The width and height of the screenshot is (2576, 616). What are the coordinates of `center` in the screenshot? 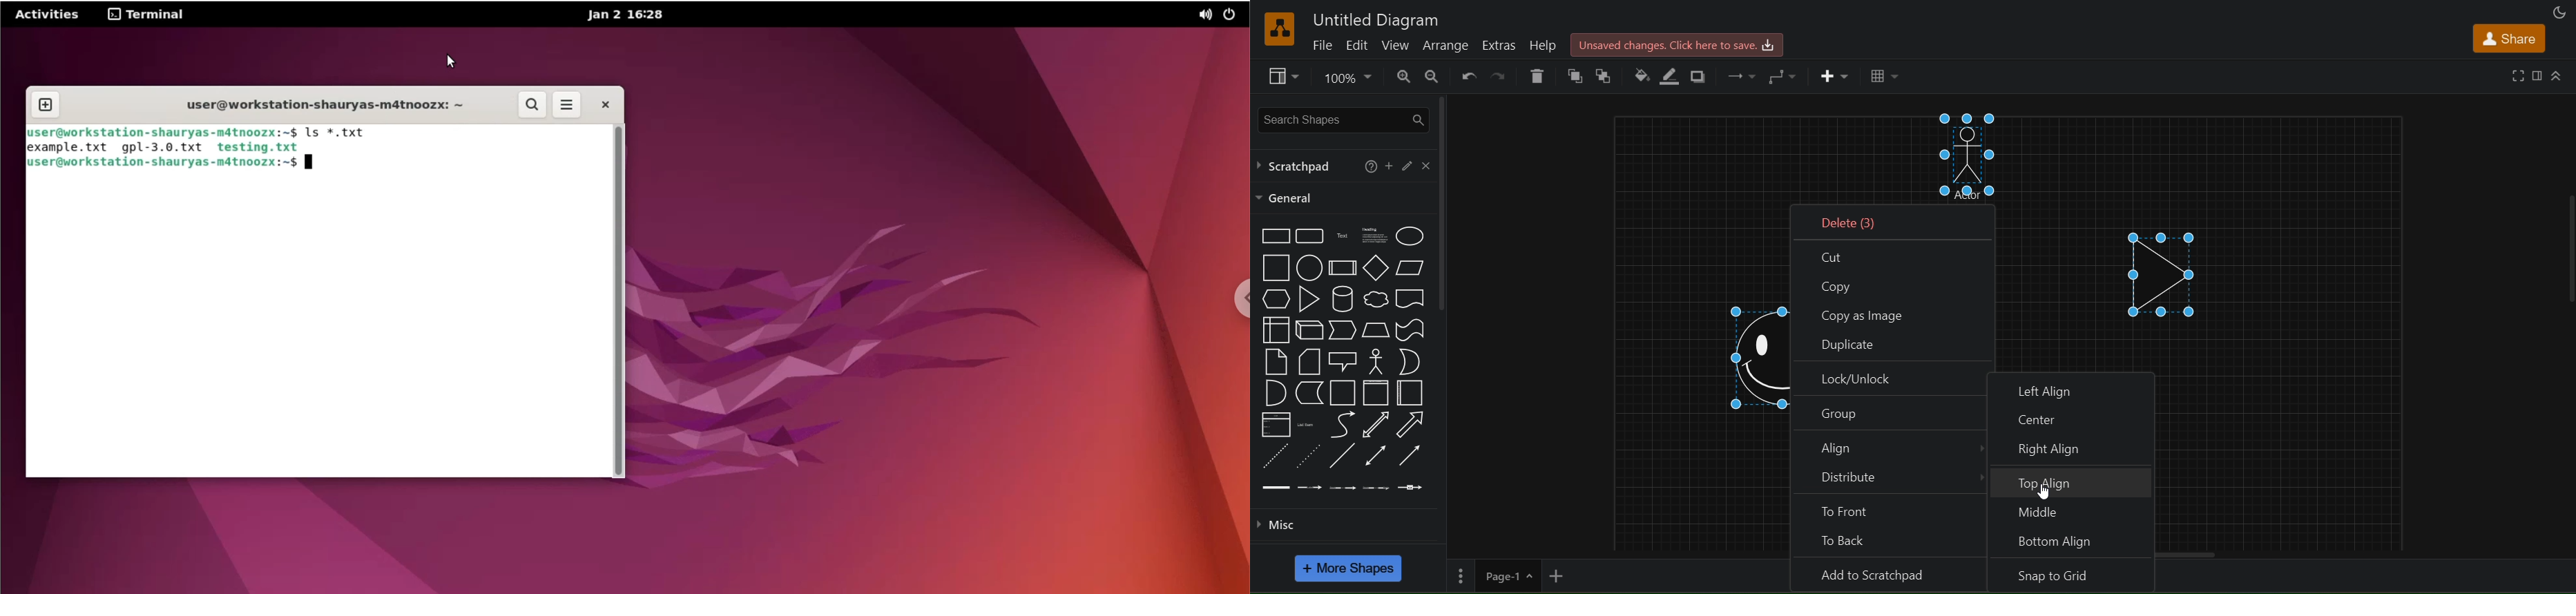 It's located at (2073, 415).